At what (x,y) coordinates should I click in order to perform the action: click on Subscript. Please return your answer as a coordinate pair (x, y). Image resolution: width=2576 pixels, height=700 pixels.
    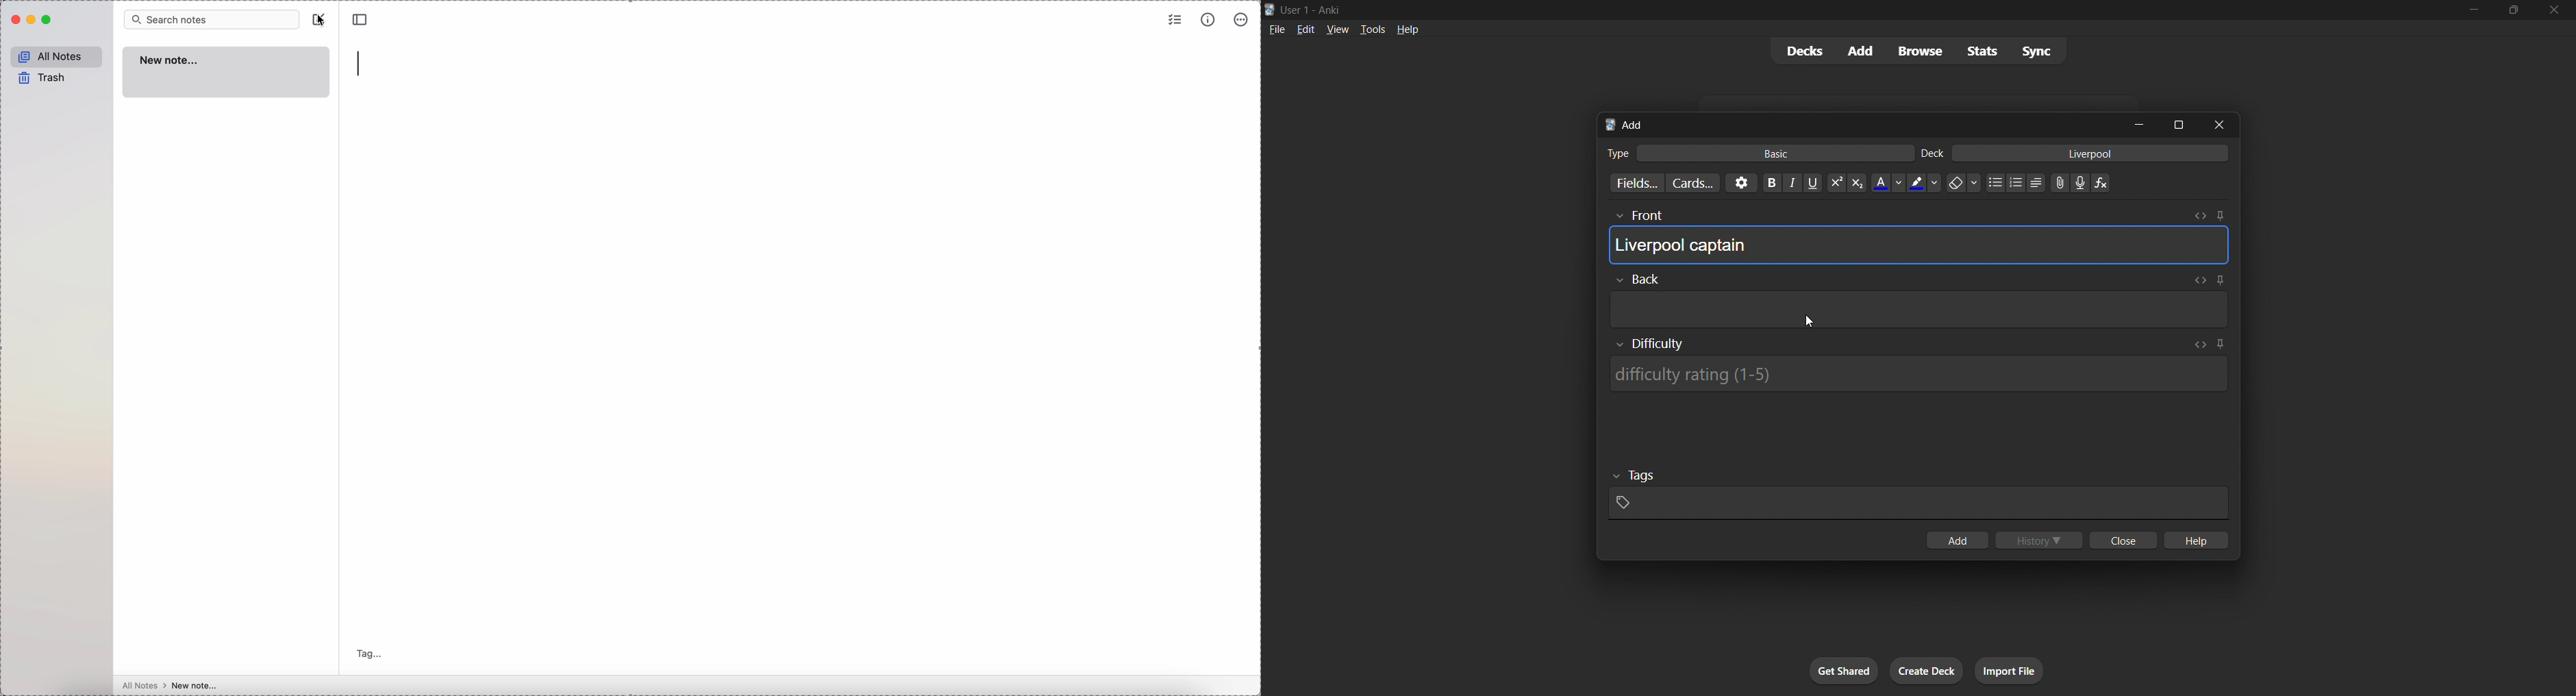
    Looking at the image, I should click on (1858, 183).